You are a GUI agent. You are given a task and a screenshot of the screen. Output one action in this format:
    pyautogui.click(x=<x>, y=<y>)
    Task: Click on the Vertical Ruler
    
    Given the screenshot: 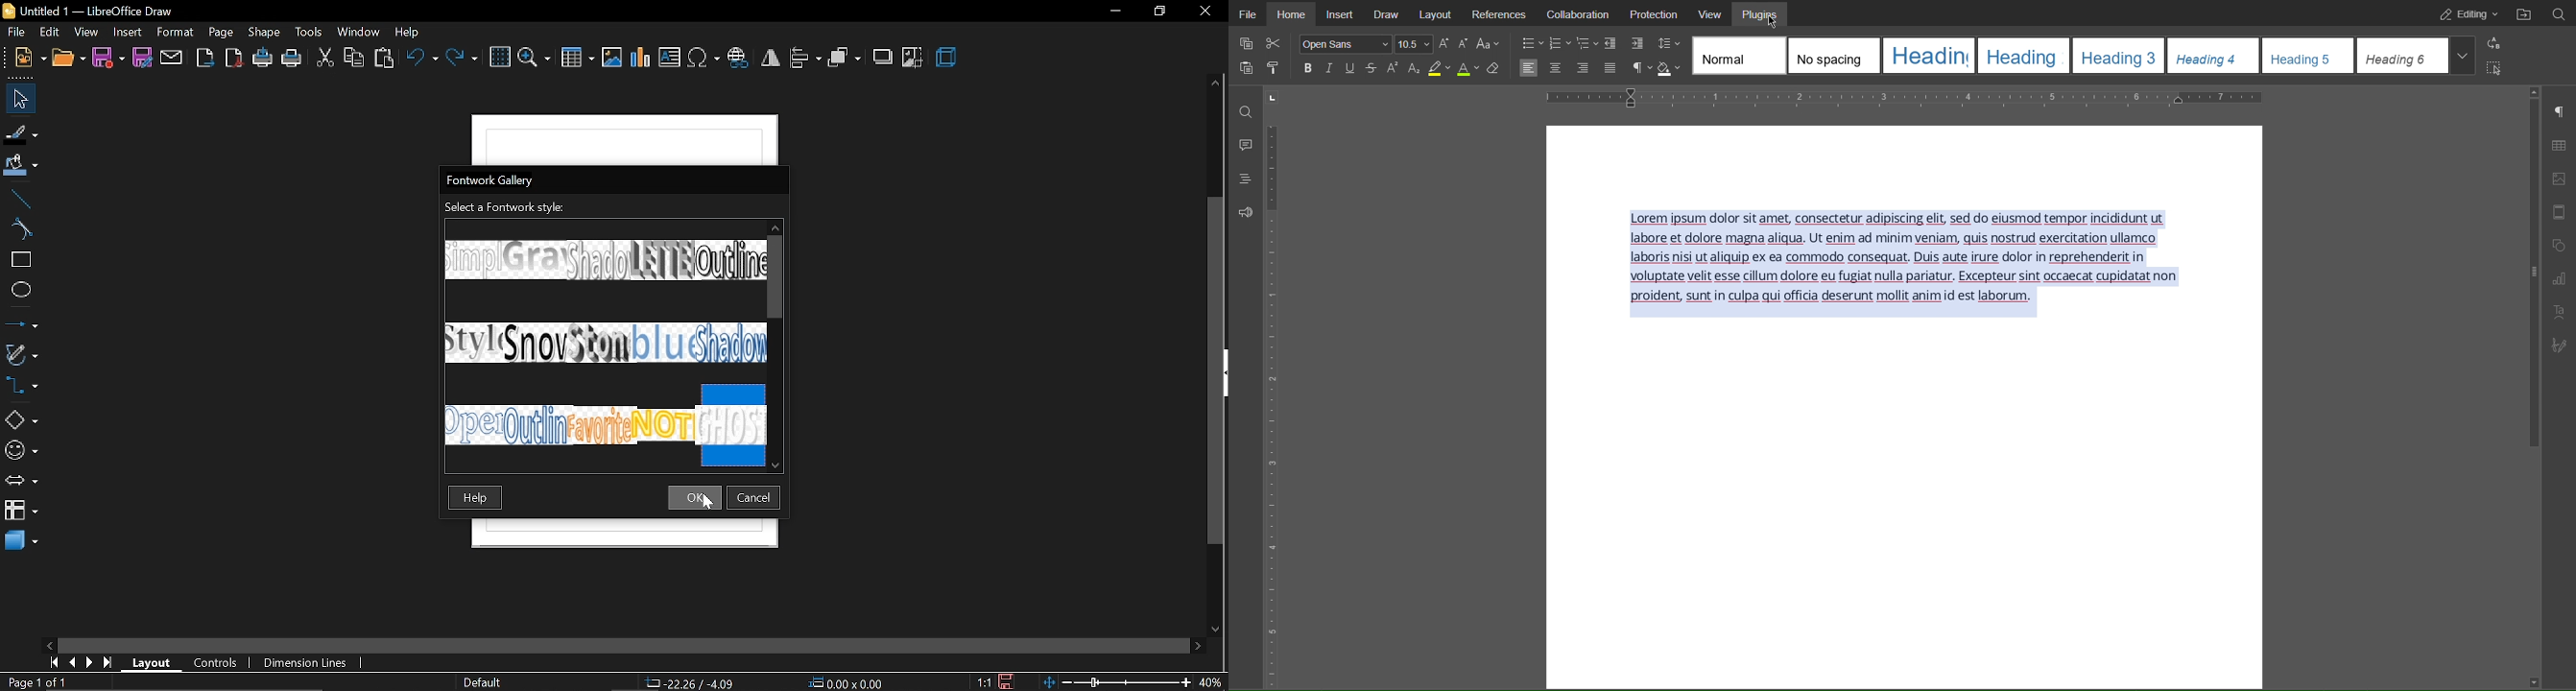 What is the action you would take?
    pyautogui.click(x=1273, y=401)
    